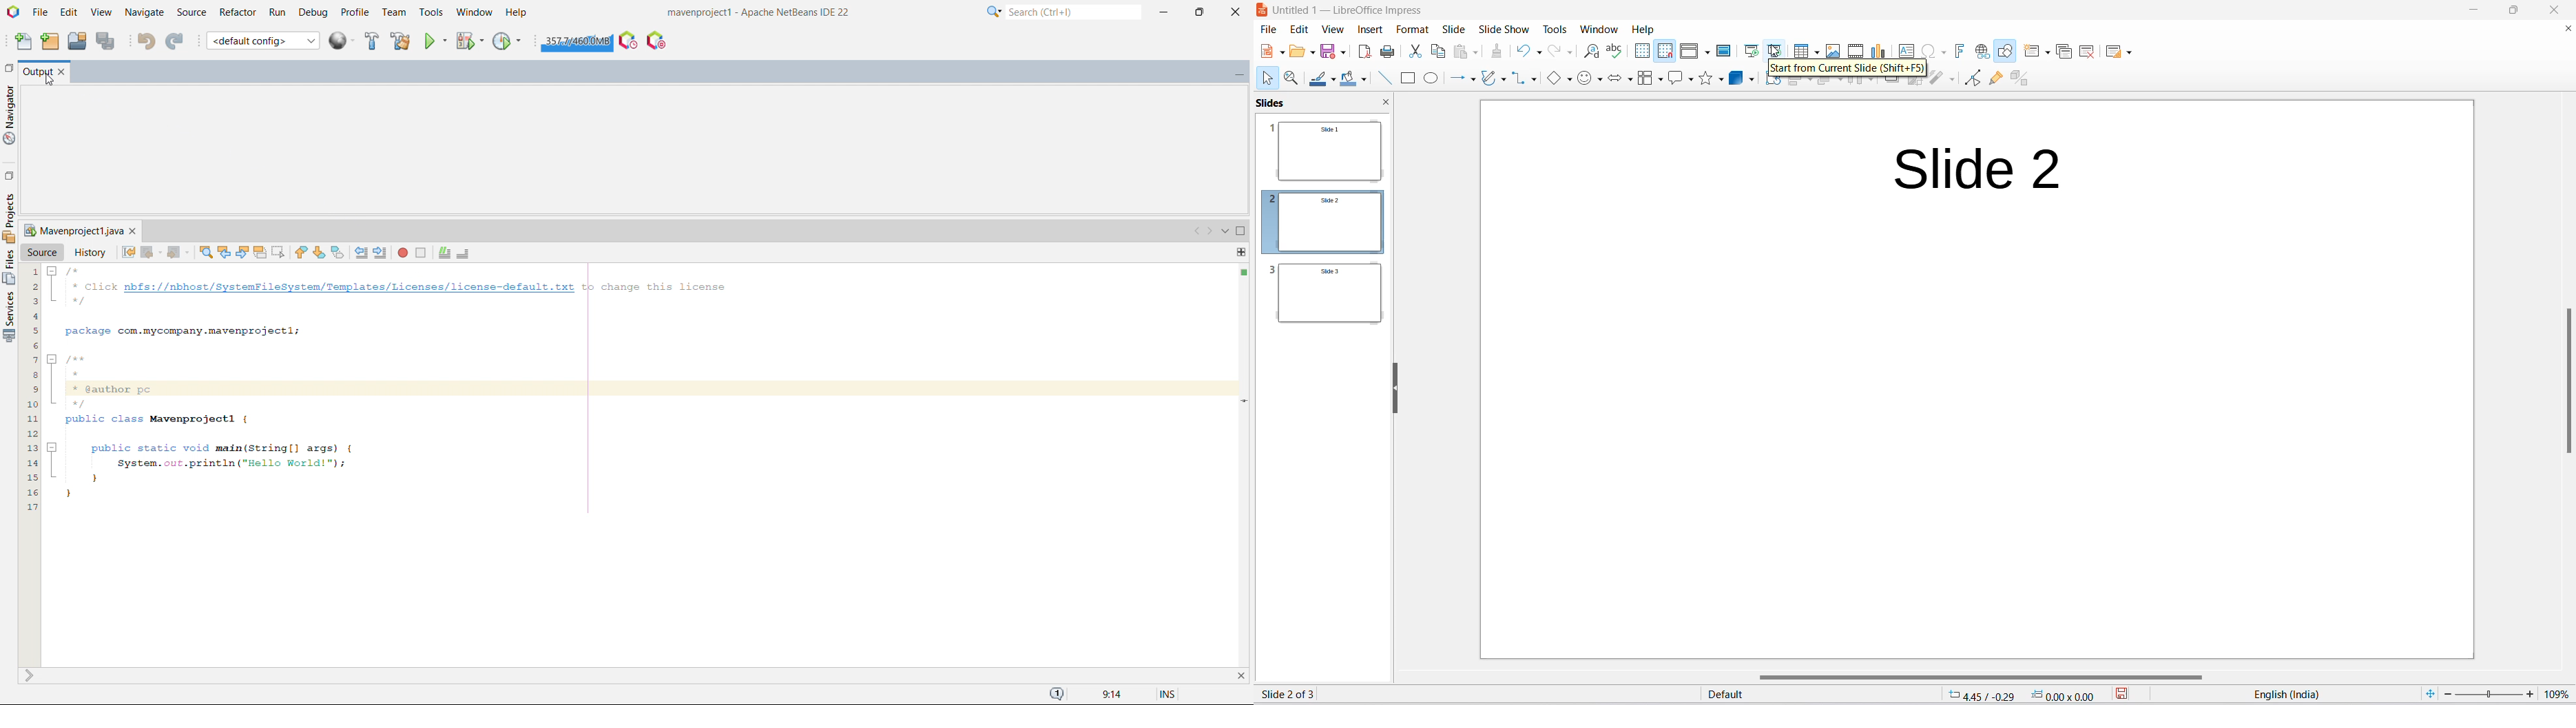 Image resolution: width=2576 pixels, height=728 pixels. I want to click on format, so click(1410, 32).